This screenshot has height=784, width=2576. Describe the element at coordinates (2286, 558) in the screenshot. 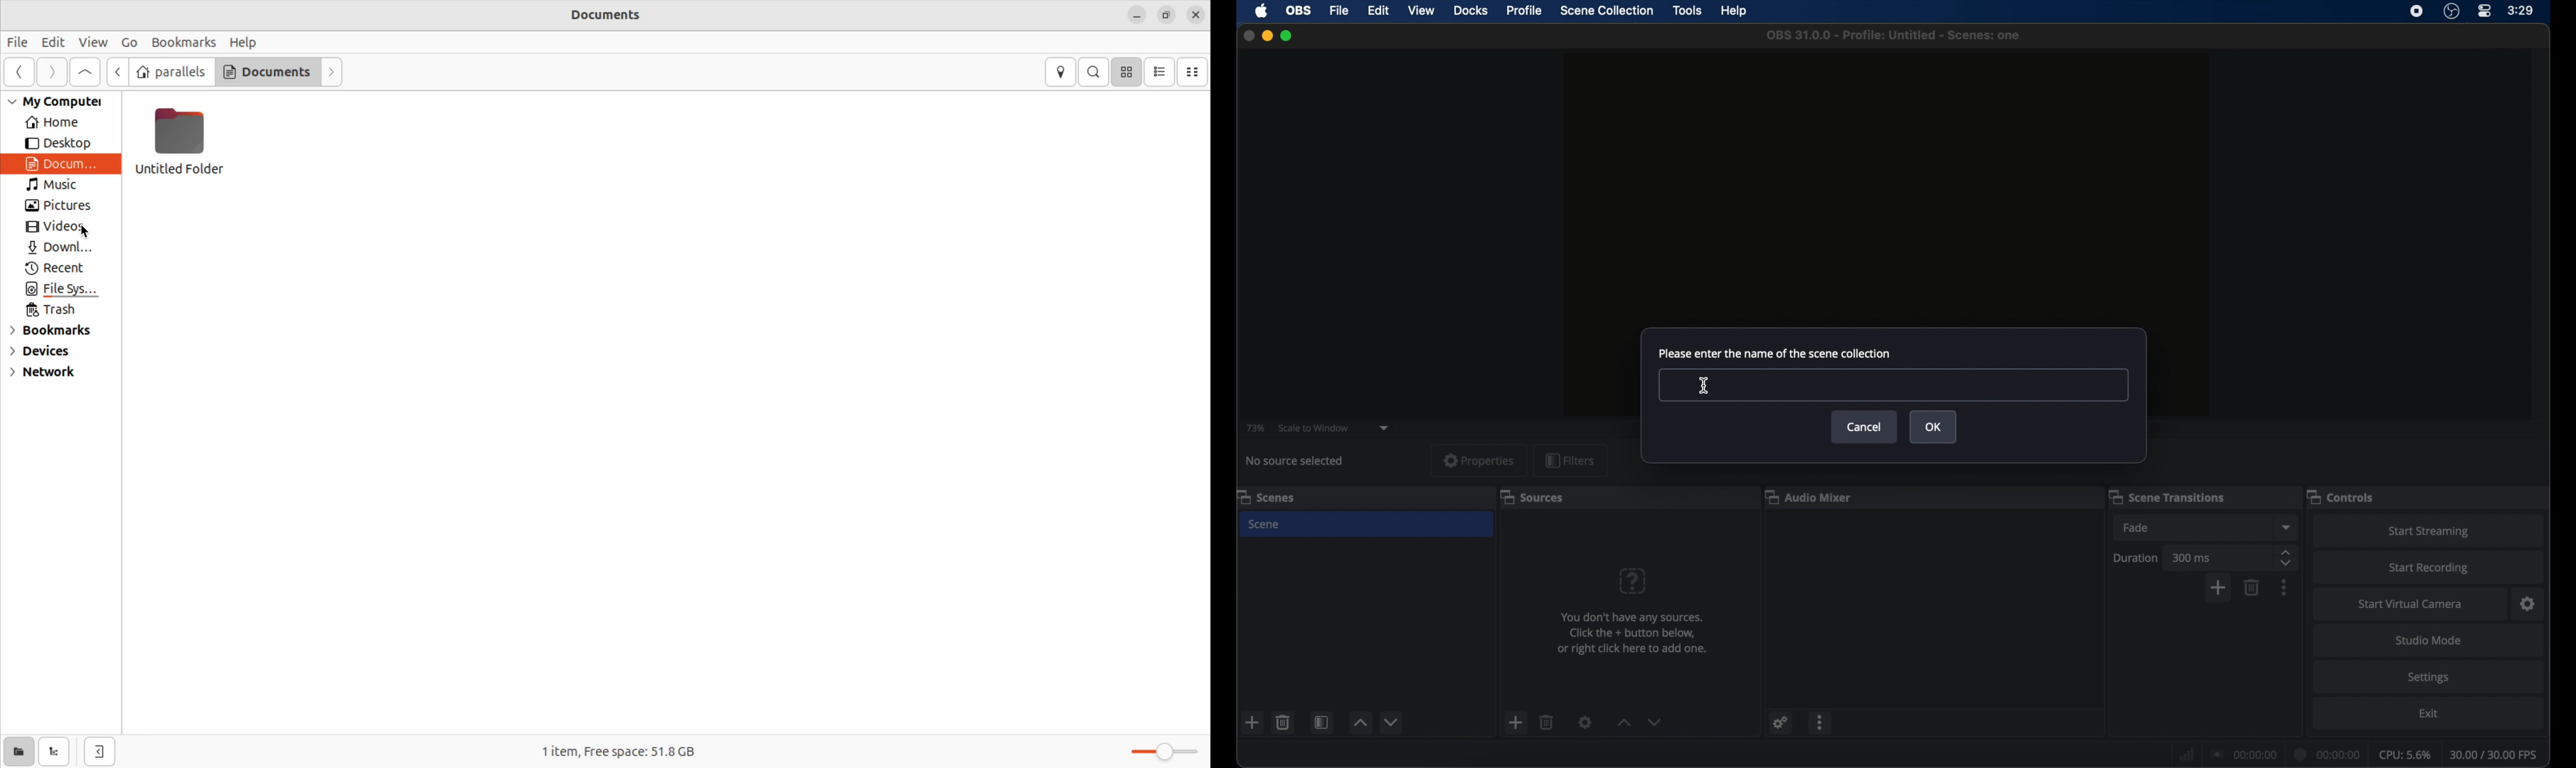

I see `stepper buttons` at that location.